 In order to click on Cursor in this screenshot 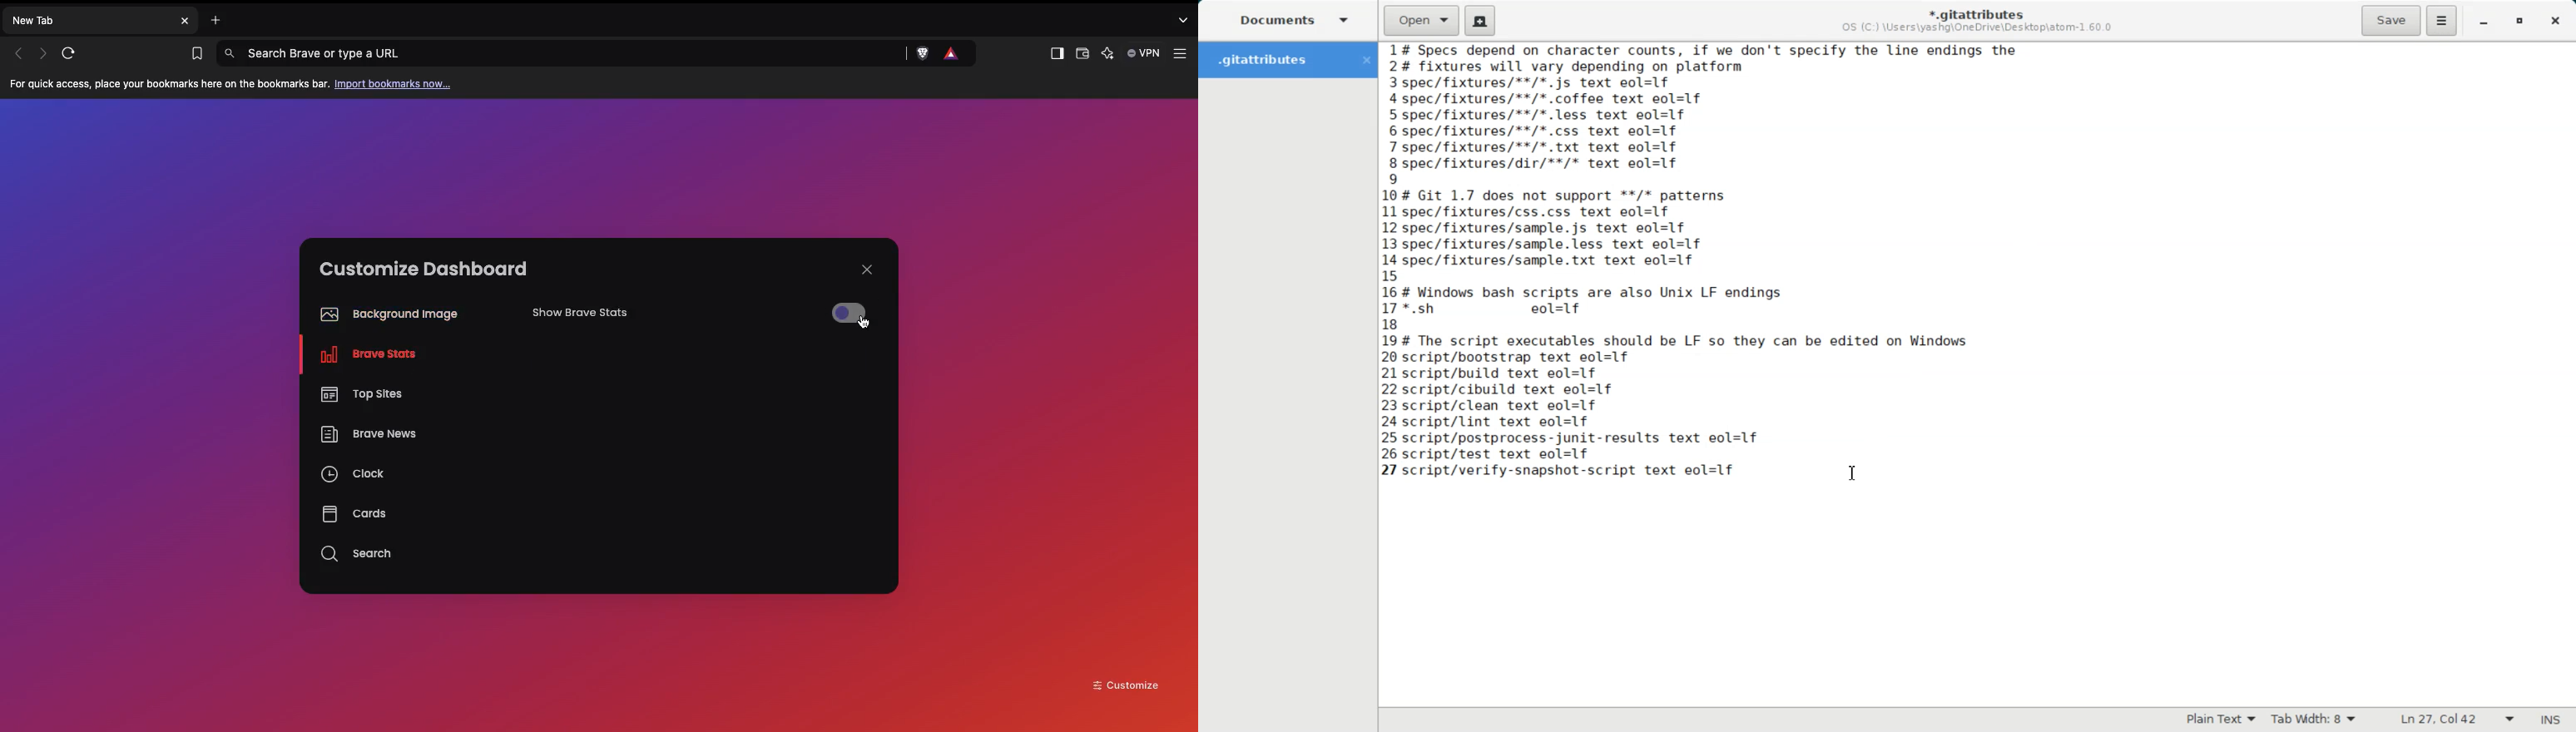, I will do `click(864, 324)`.